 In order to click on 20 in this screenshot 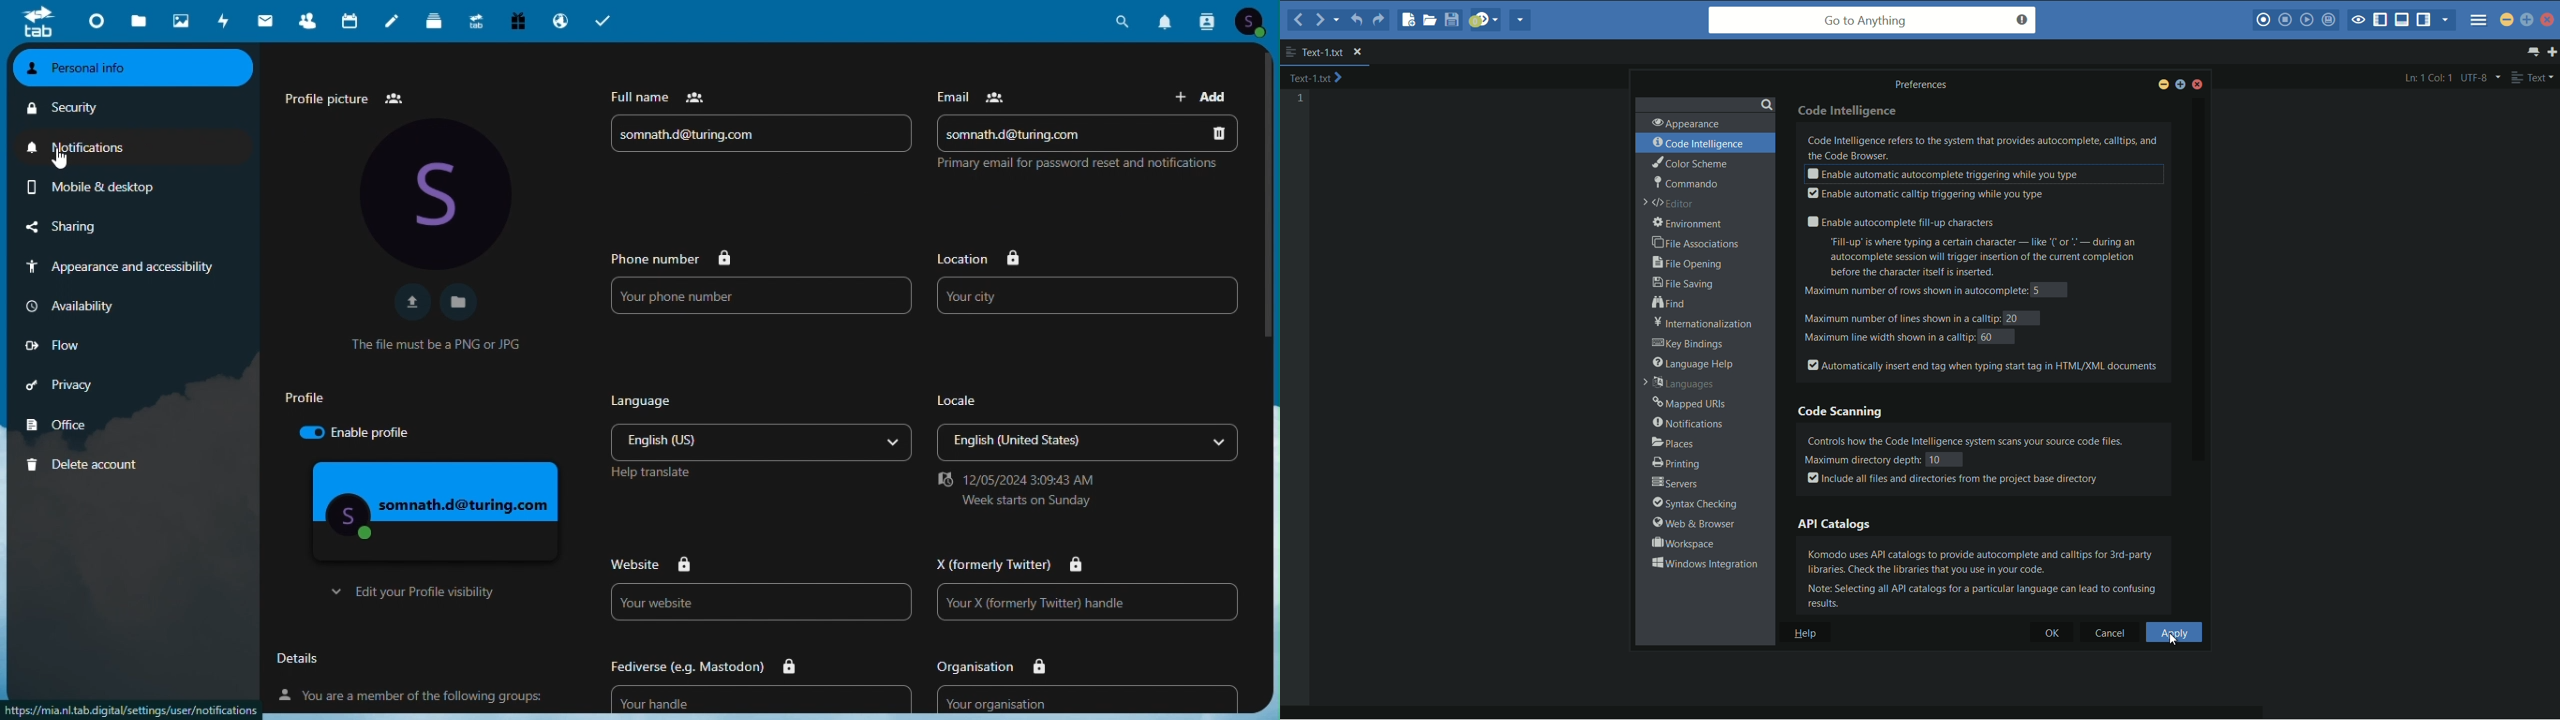, I will do `click(2013, 319)`.